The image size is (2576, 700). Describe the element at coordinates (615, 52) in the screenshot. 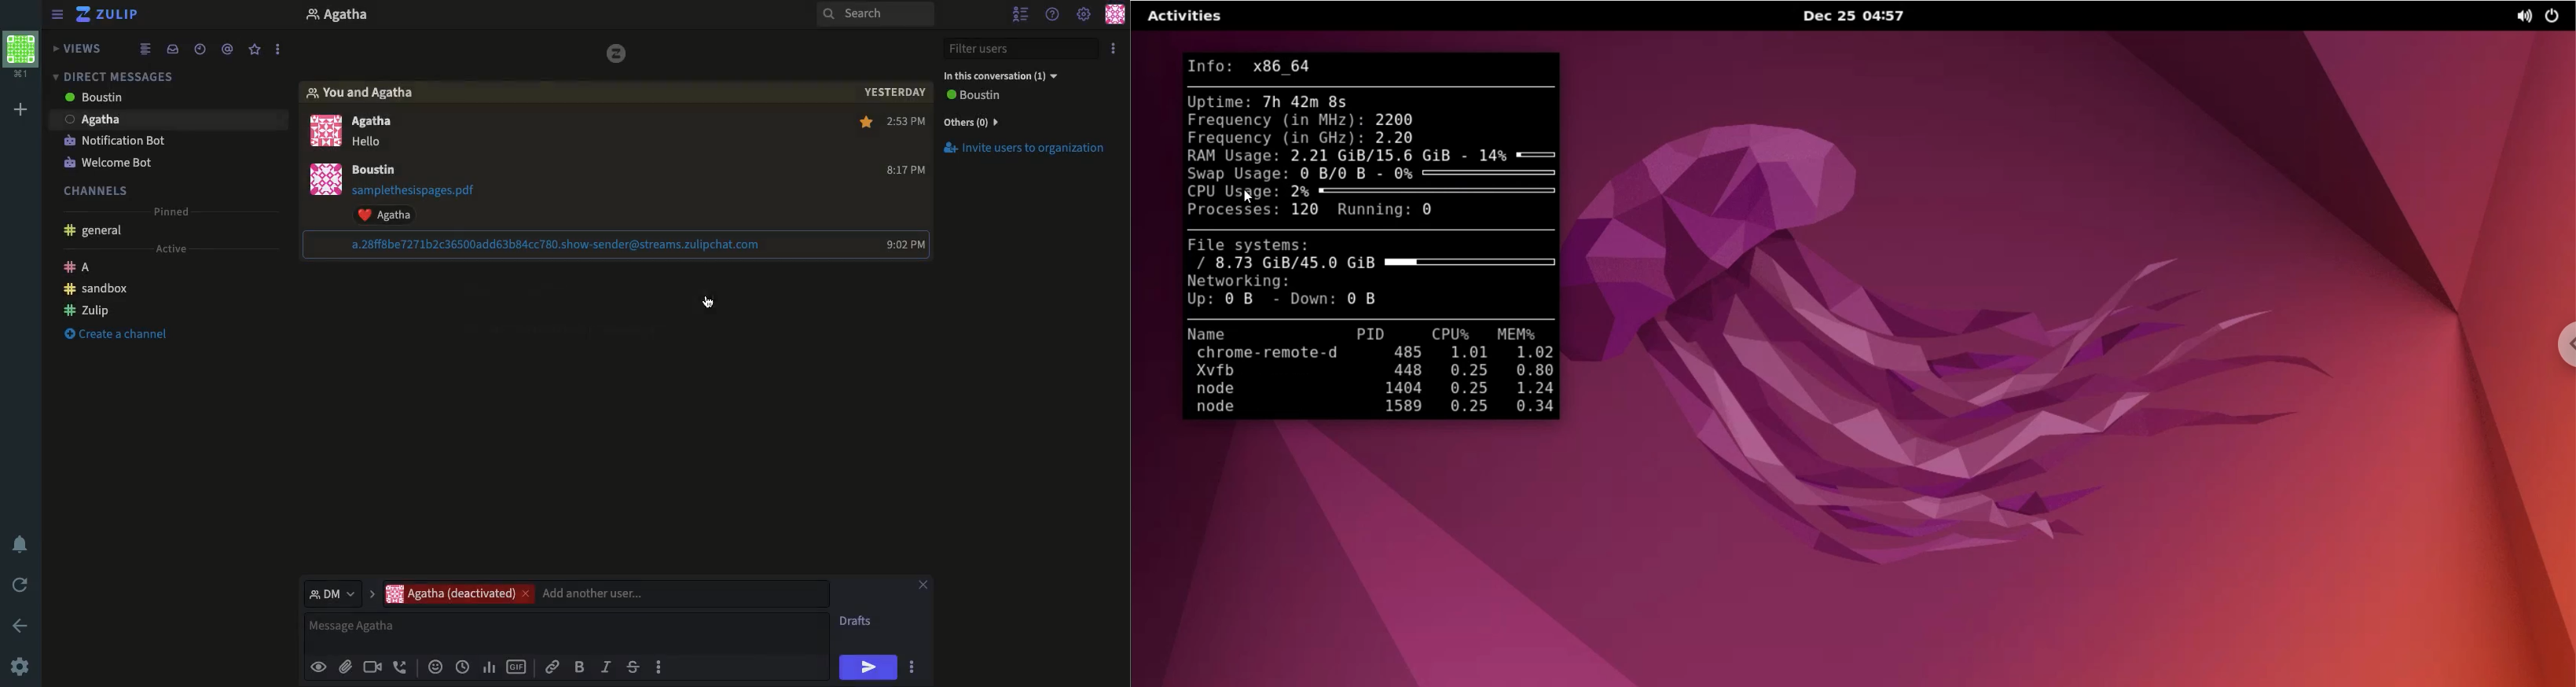

I see `logo` at that location.